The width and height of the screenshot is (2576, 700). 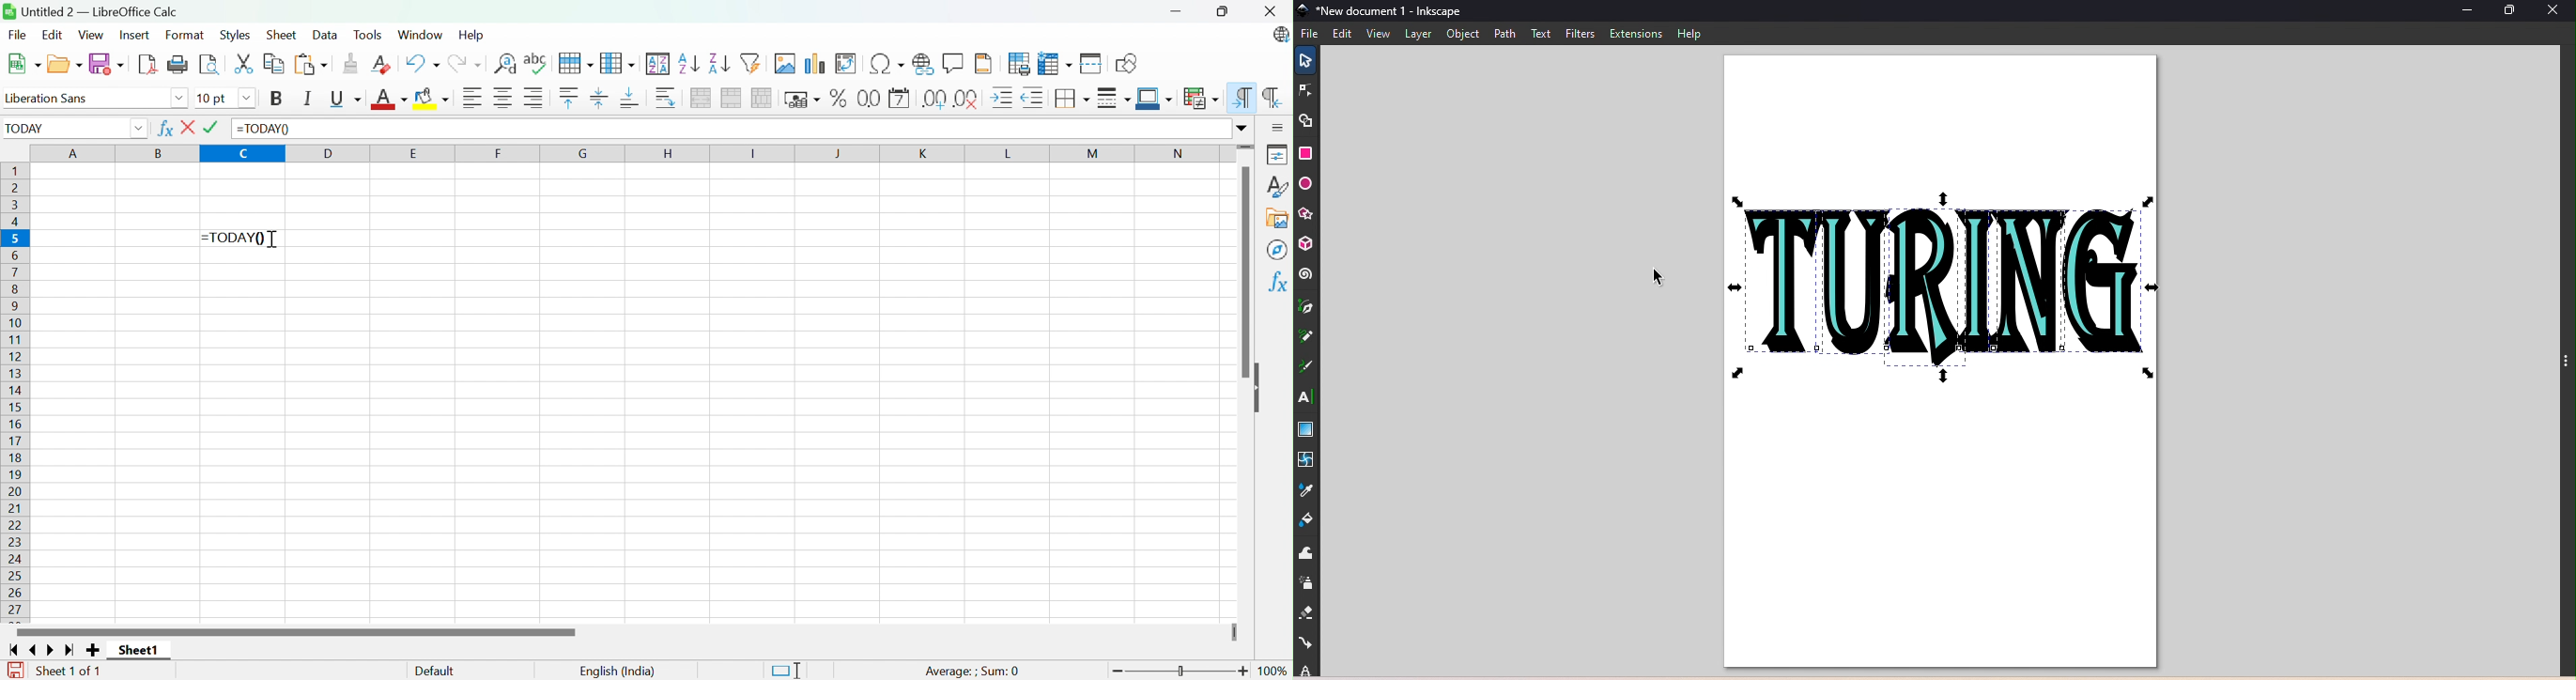 I want to click on Delete decimal place, so click(x=967, y=99).